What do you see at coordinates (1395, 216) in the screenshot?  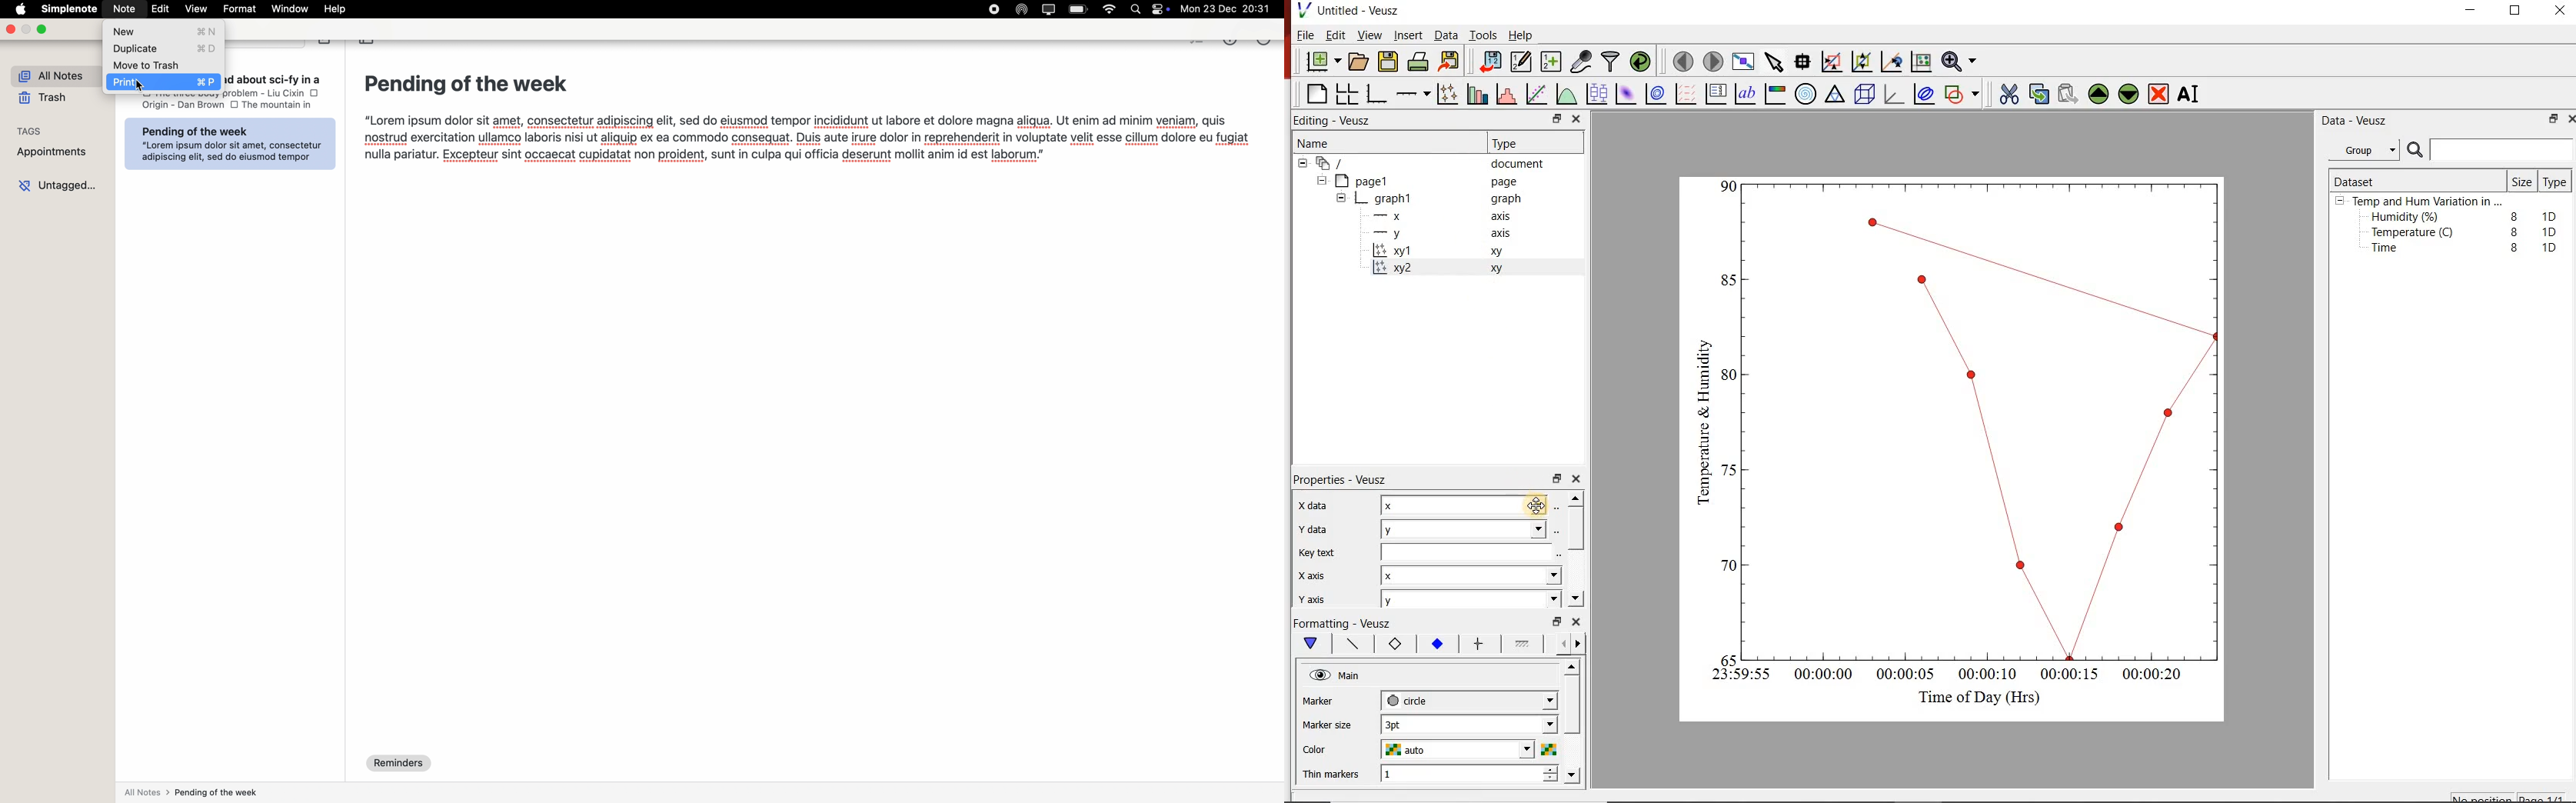 I see `x` at bounding box center [1395, 216].